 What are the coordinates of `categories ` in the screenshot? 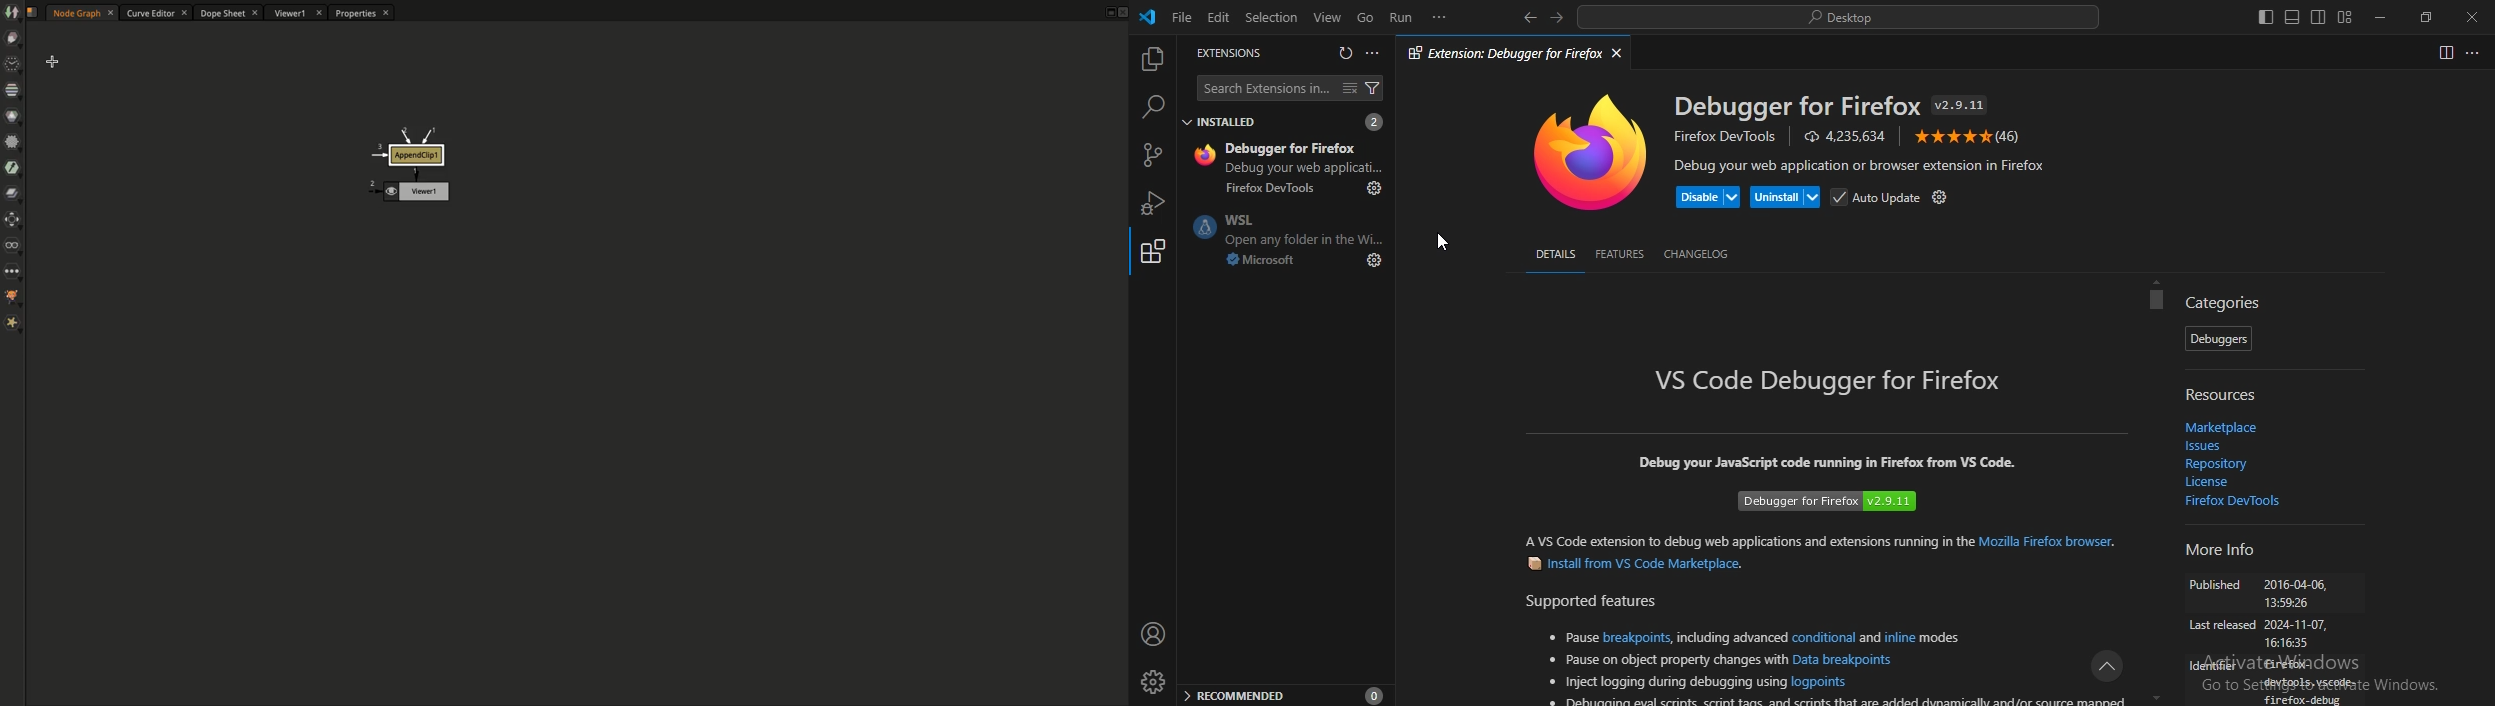 It's located at (2224, 301).